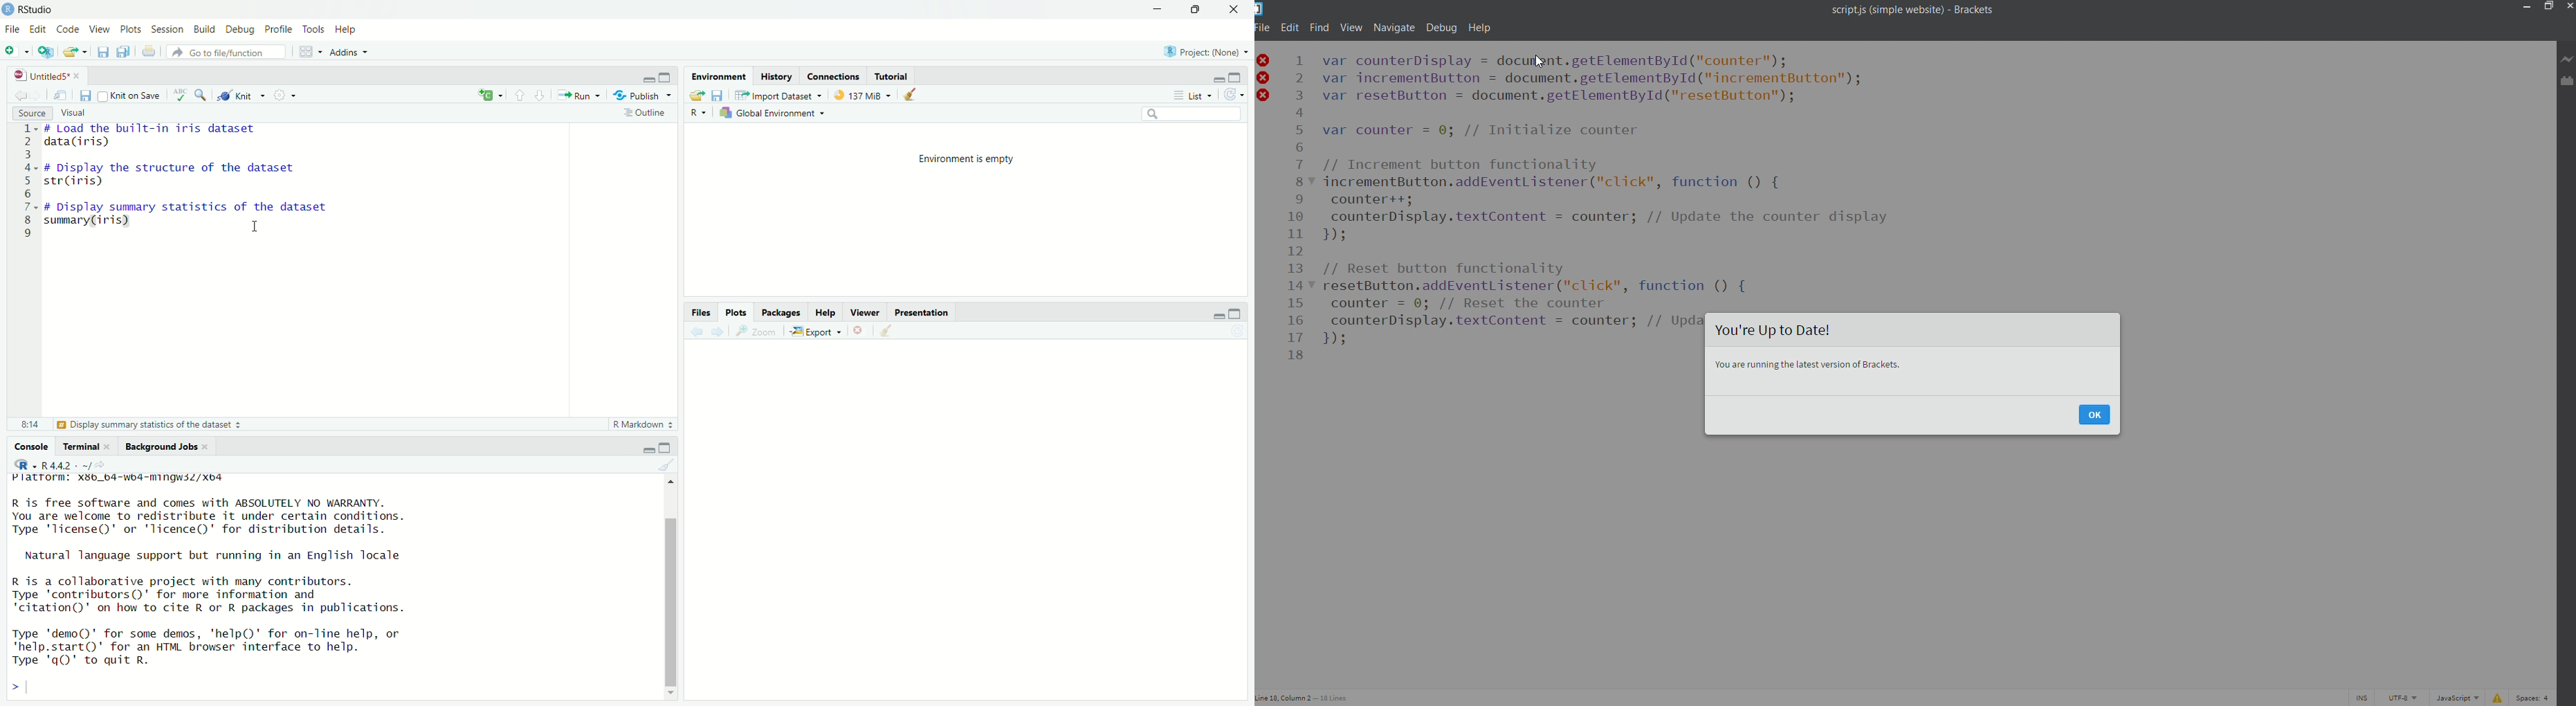 The image size is (2576, 728). Describe the element at coordinates (2547, 8) in the screenshot. I see `maximize/restore` at that location.